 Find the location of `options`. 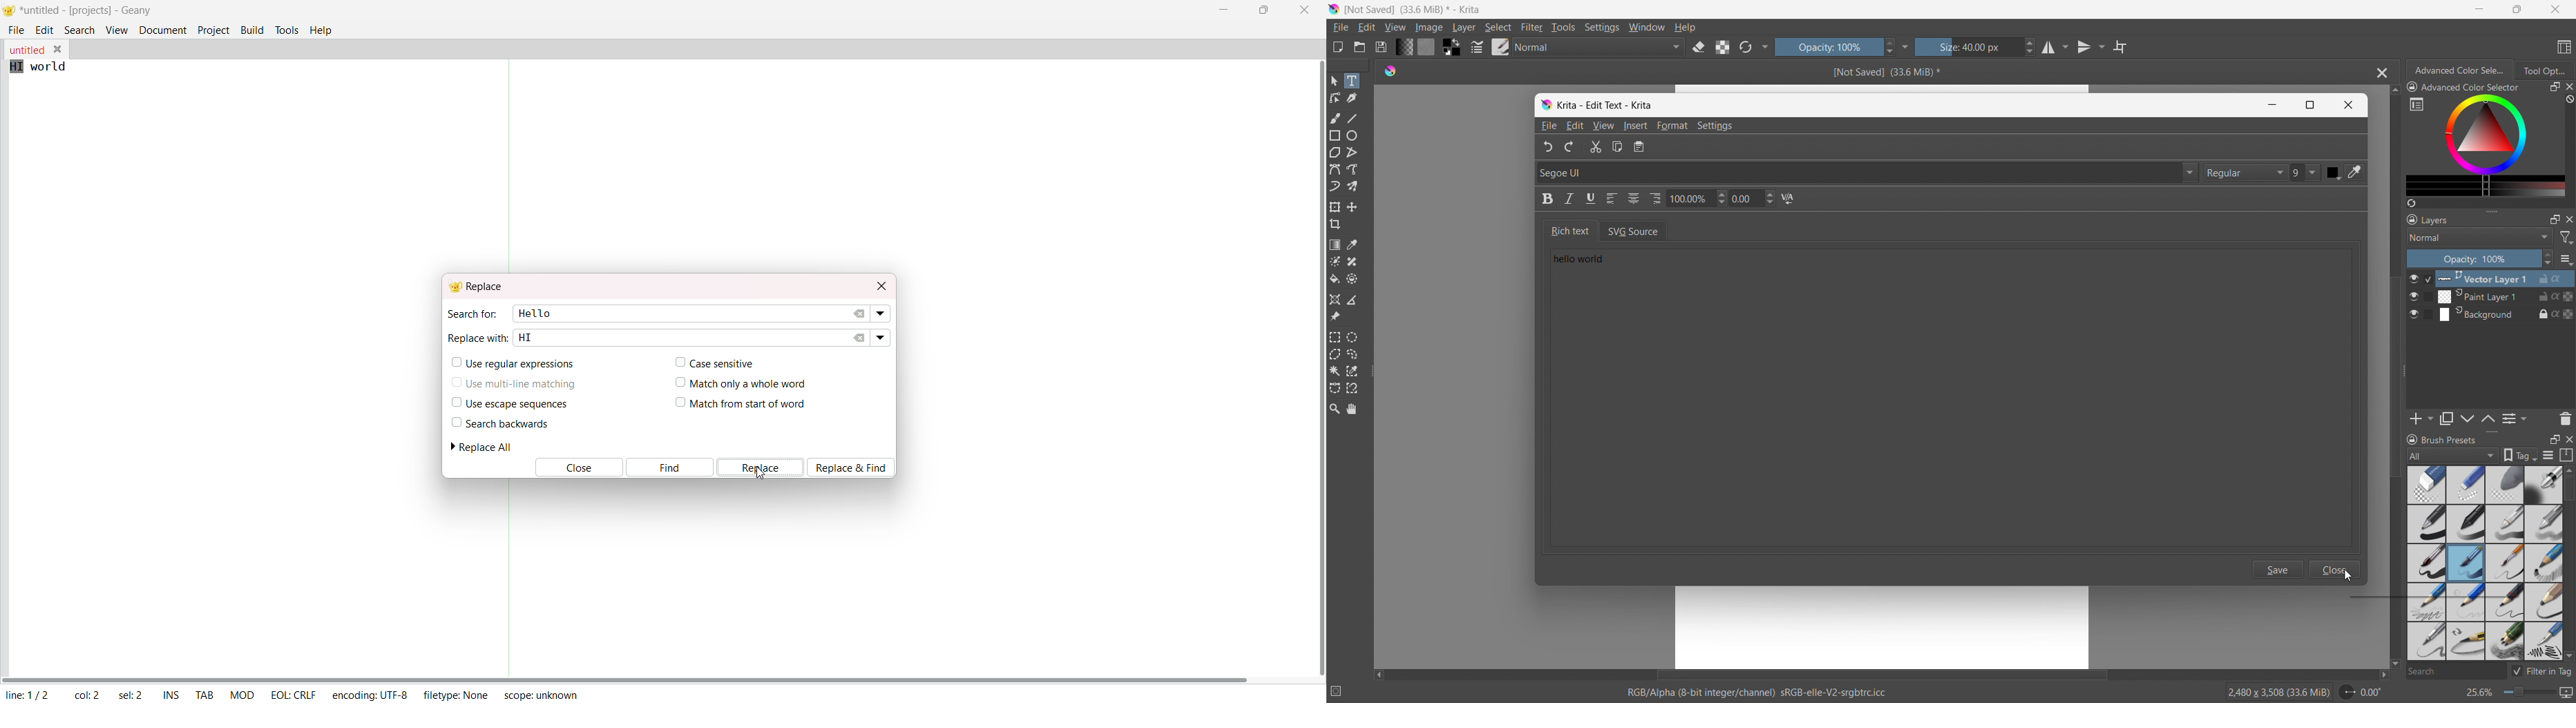

options is located at coordinates (2566, 259).